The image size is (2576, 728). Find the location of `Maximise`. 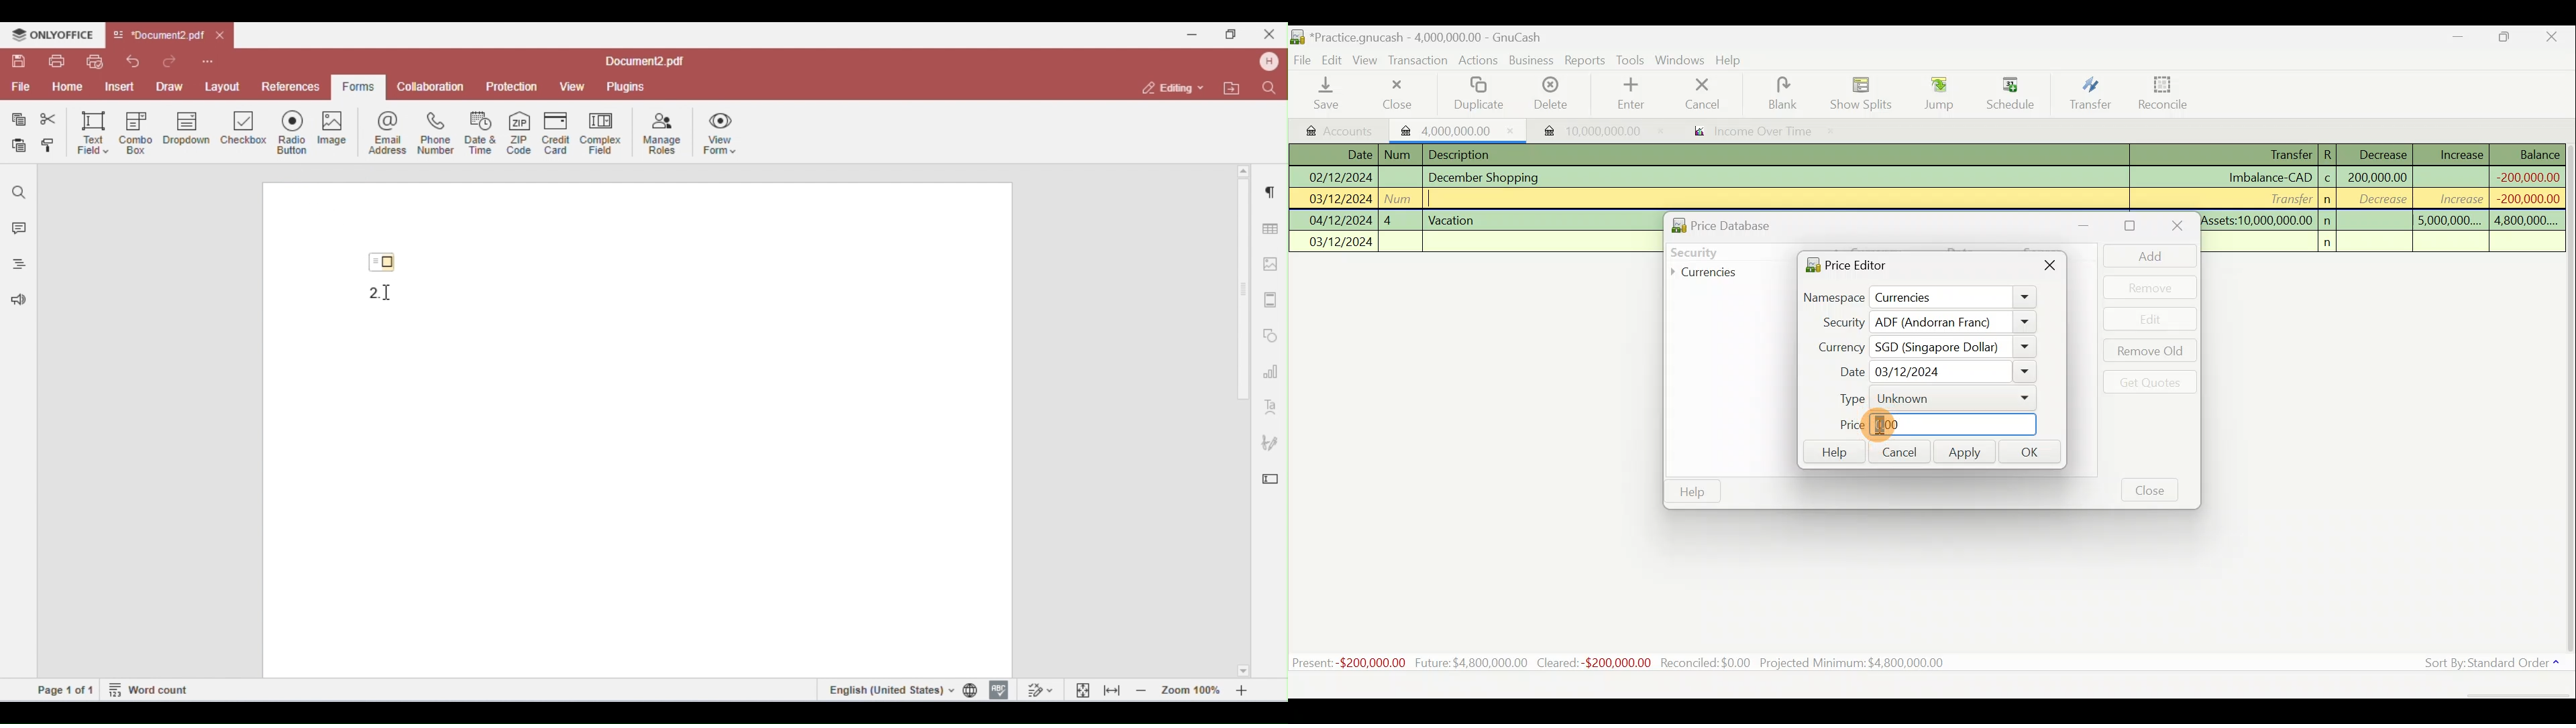

Maximise is located at coordinates (2512, 39).